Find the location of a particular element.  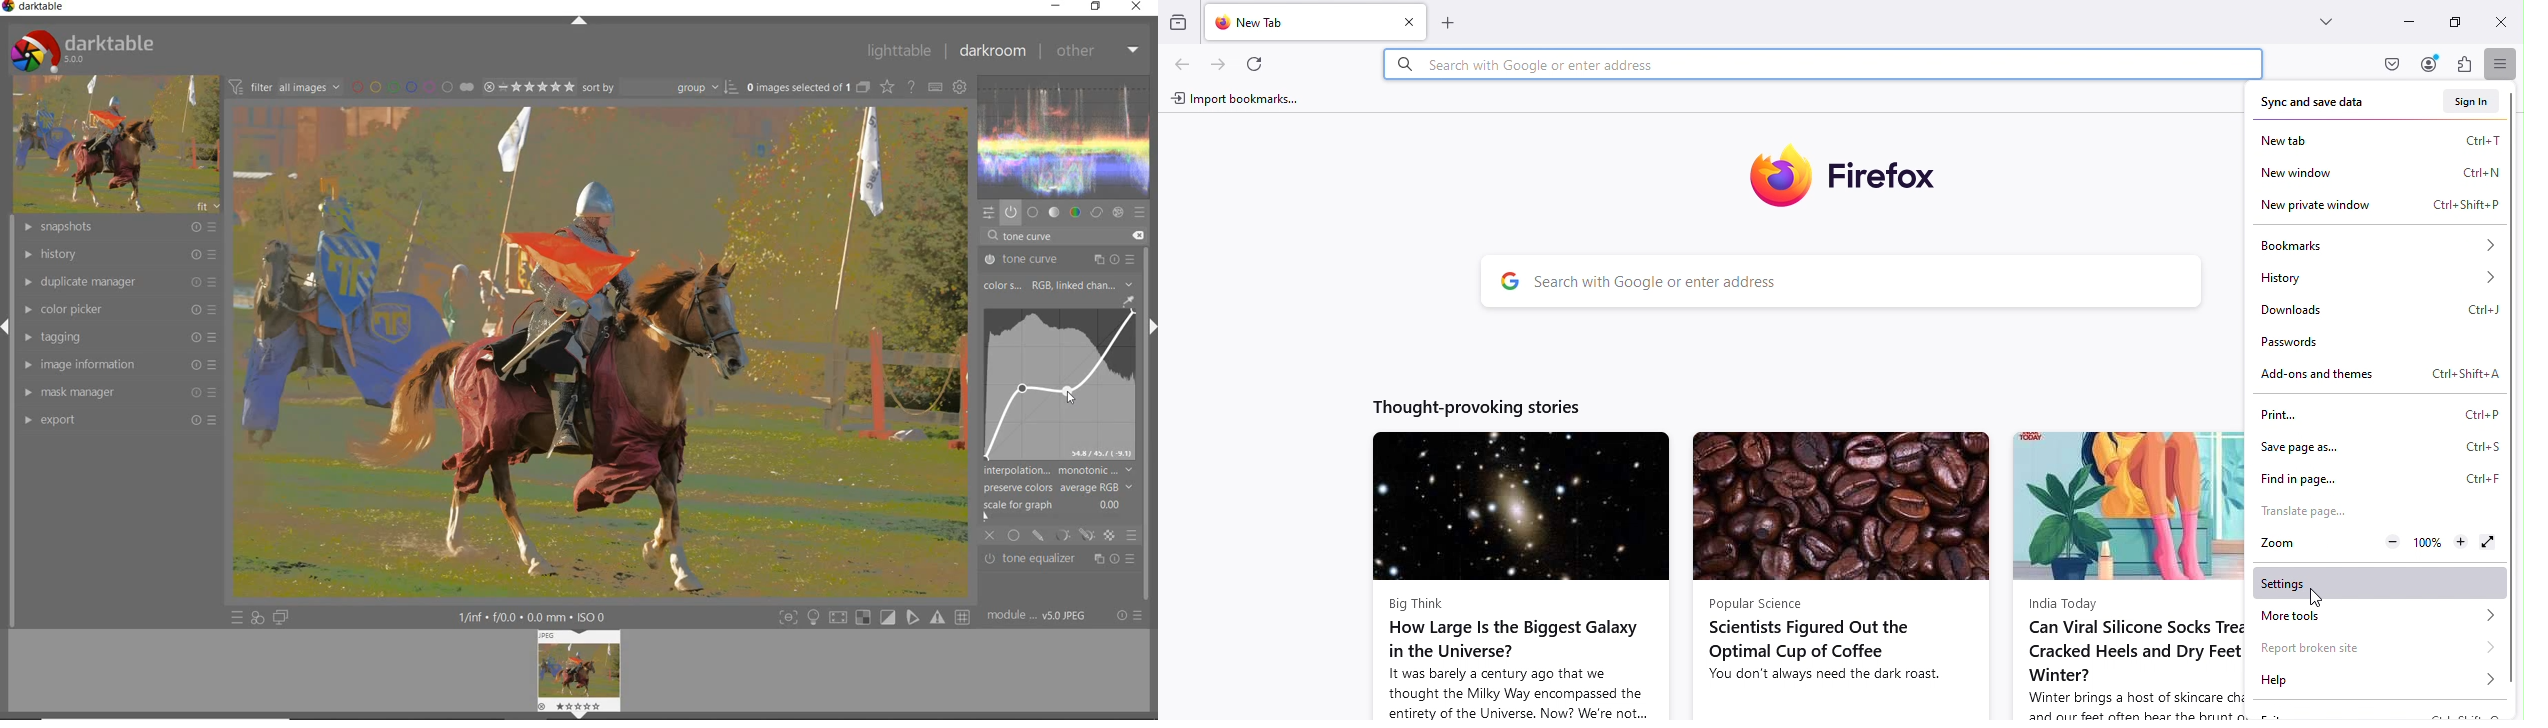

image is located at coordinates (113, 145).